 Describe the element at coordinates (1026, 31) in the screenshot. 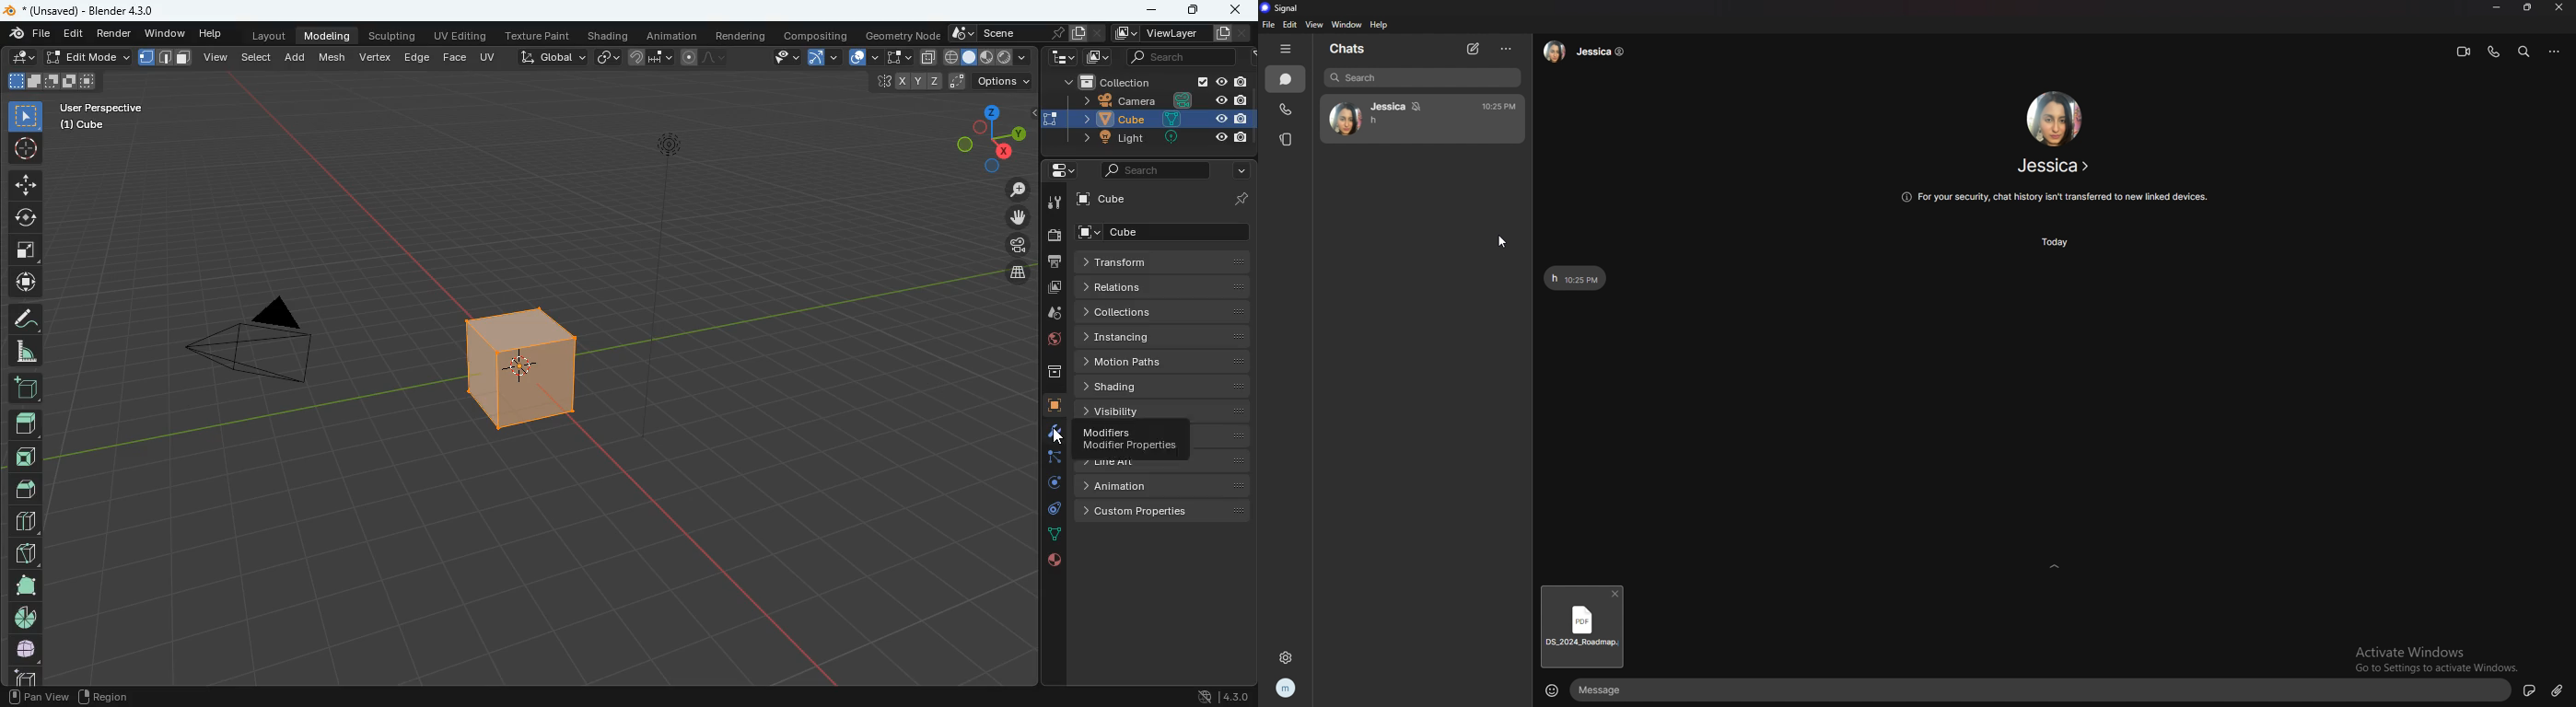

I see `scene` at that location.